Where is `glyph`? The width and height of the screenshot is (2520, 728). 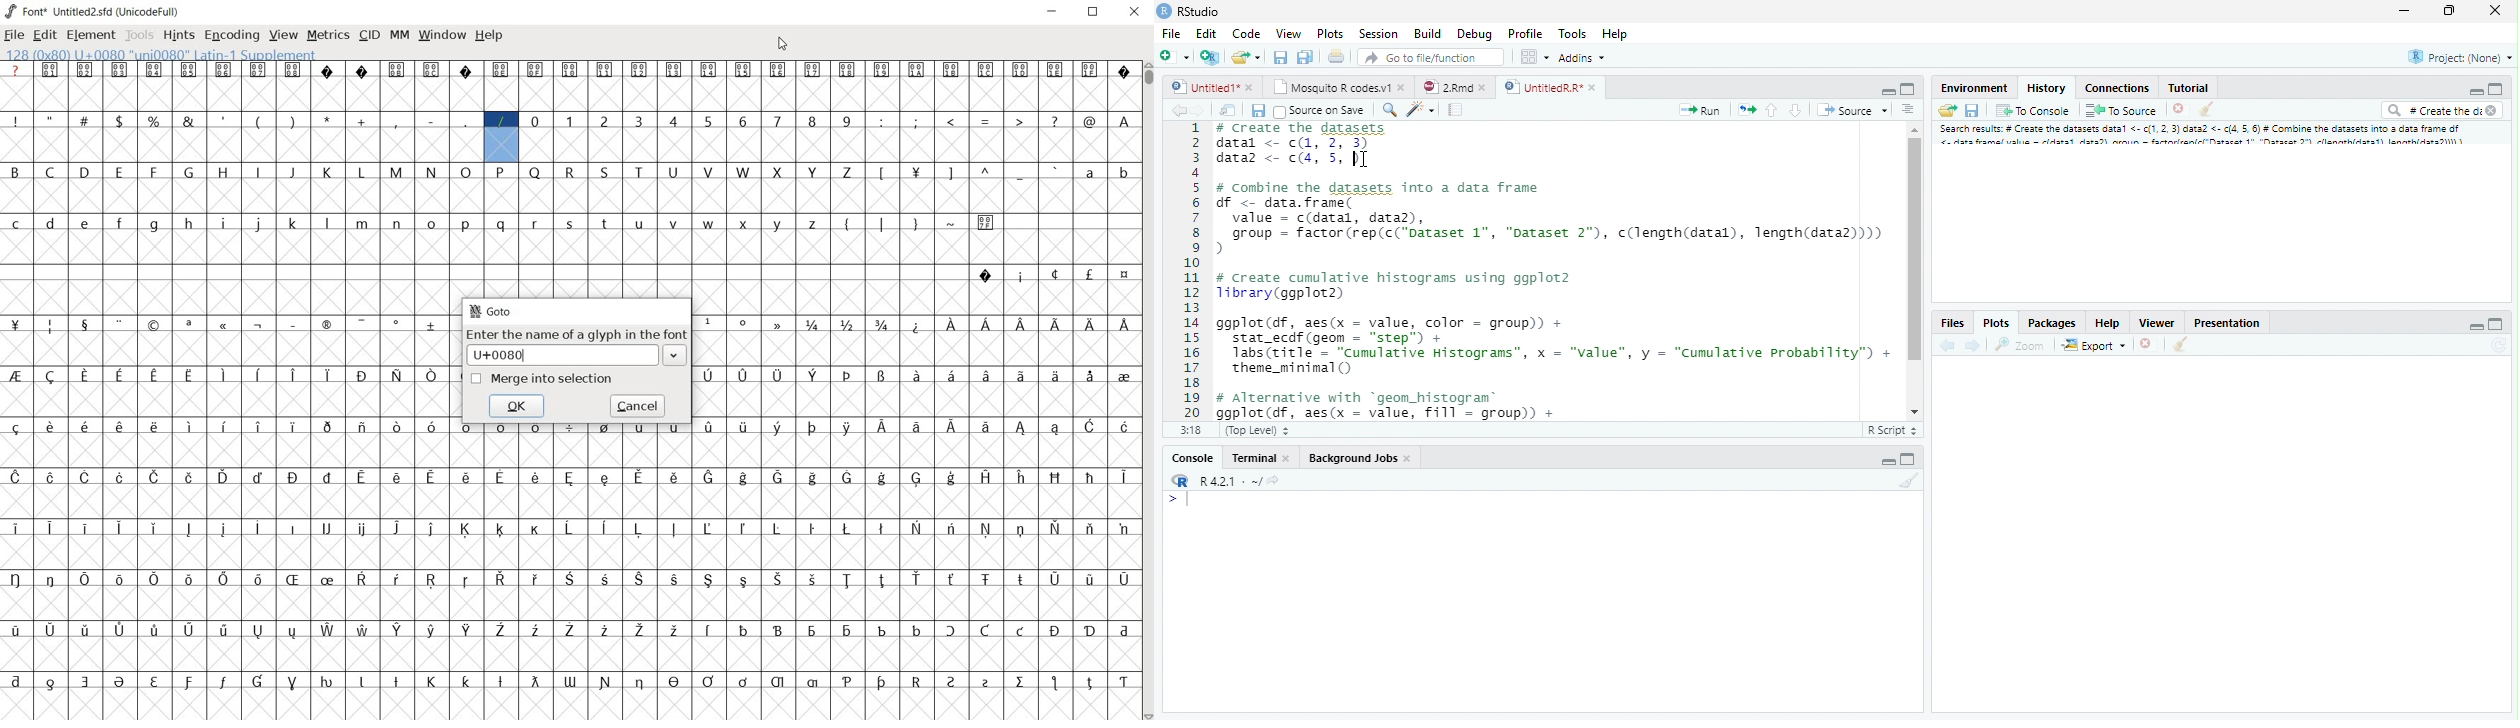
glyph is located at coordinates (155, 426).